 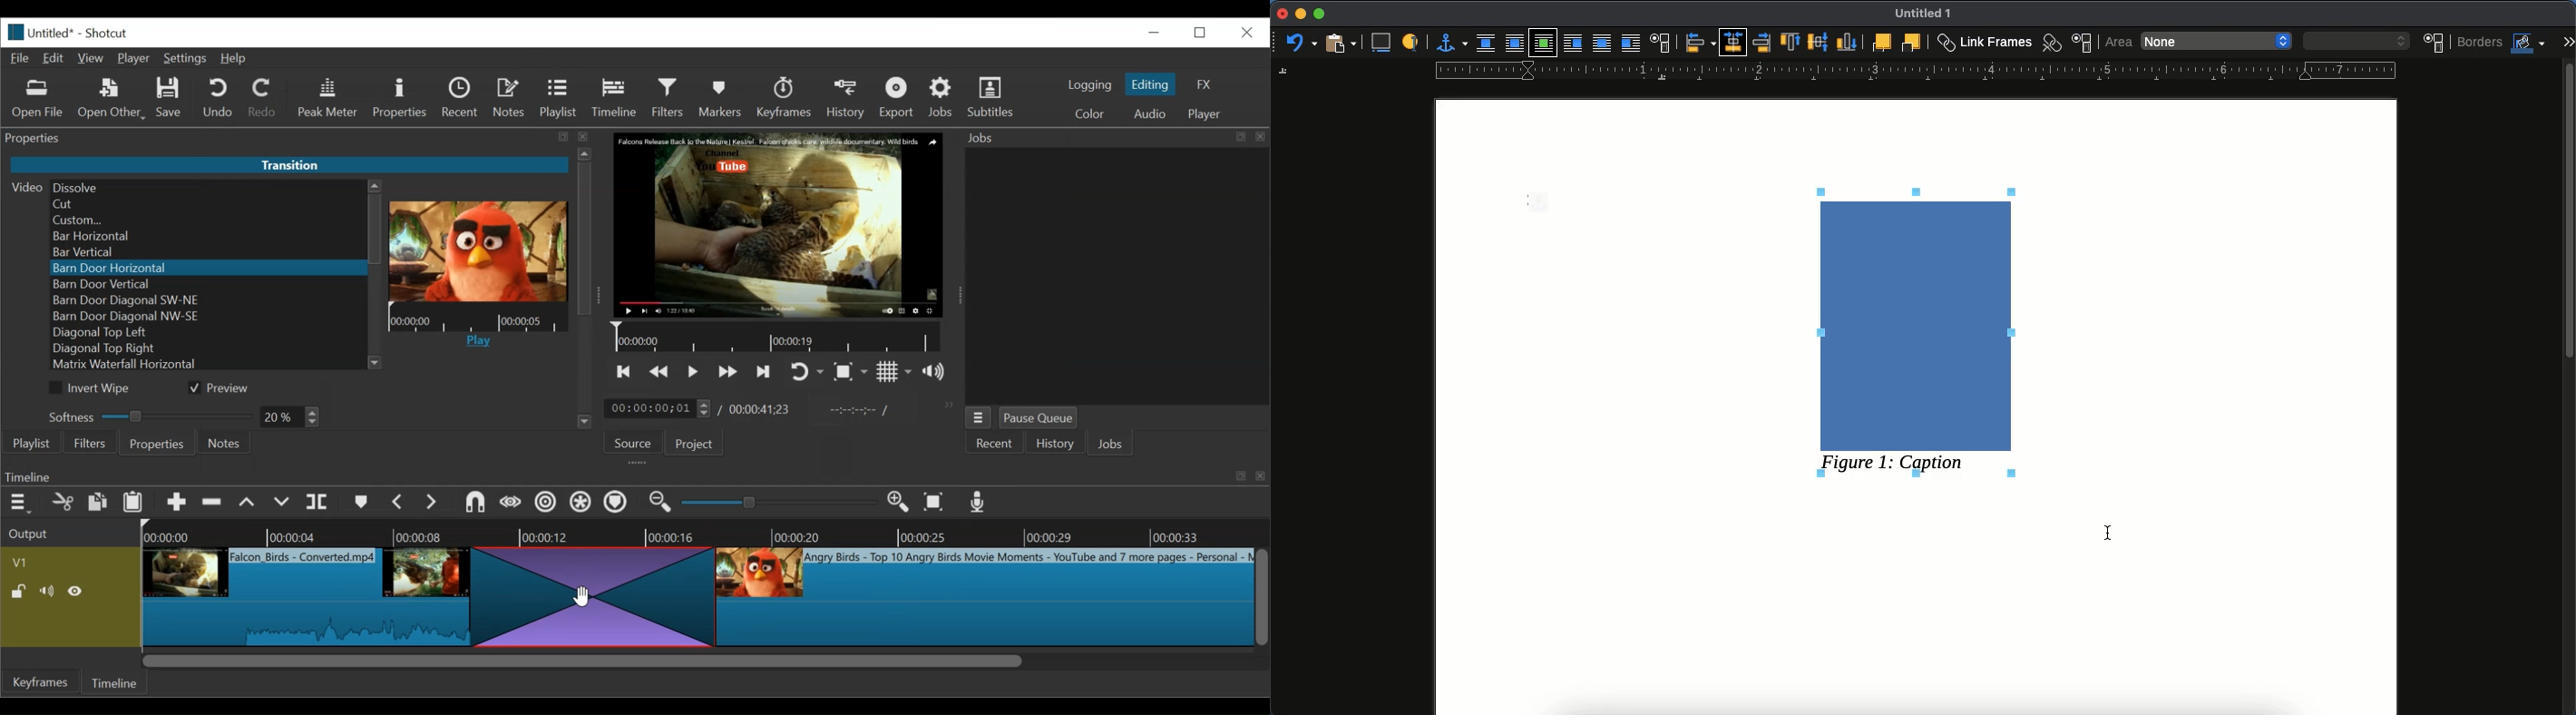 What do you see at coordinates (145, 414) in the screenshot?
I see `Adjust Softness Slider` at bounding box center [145, 414].